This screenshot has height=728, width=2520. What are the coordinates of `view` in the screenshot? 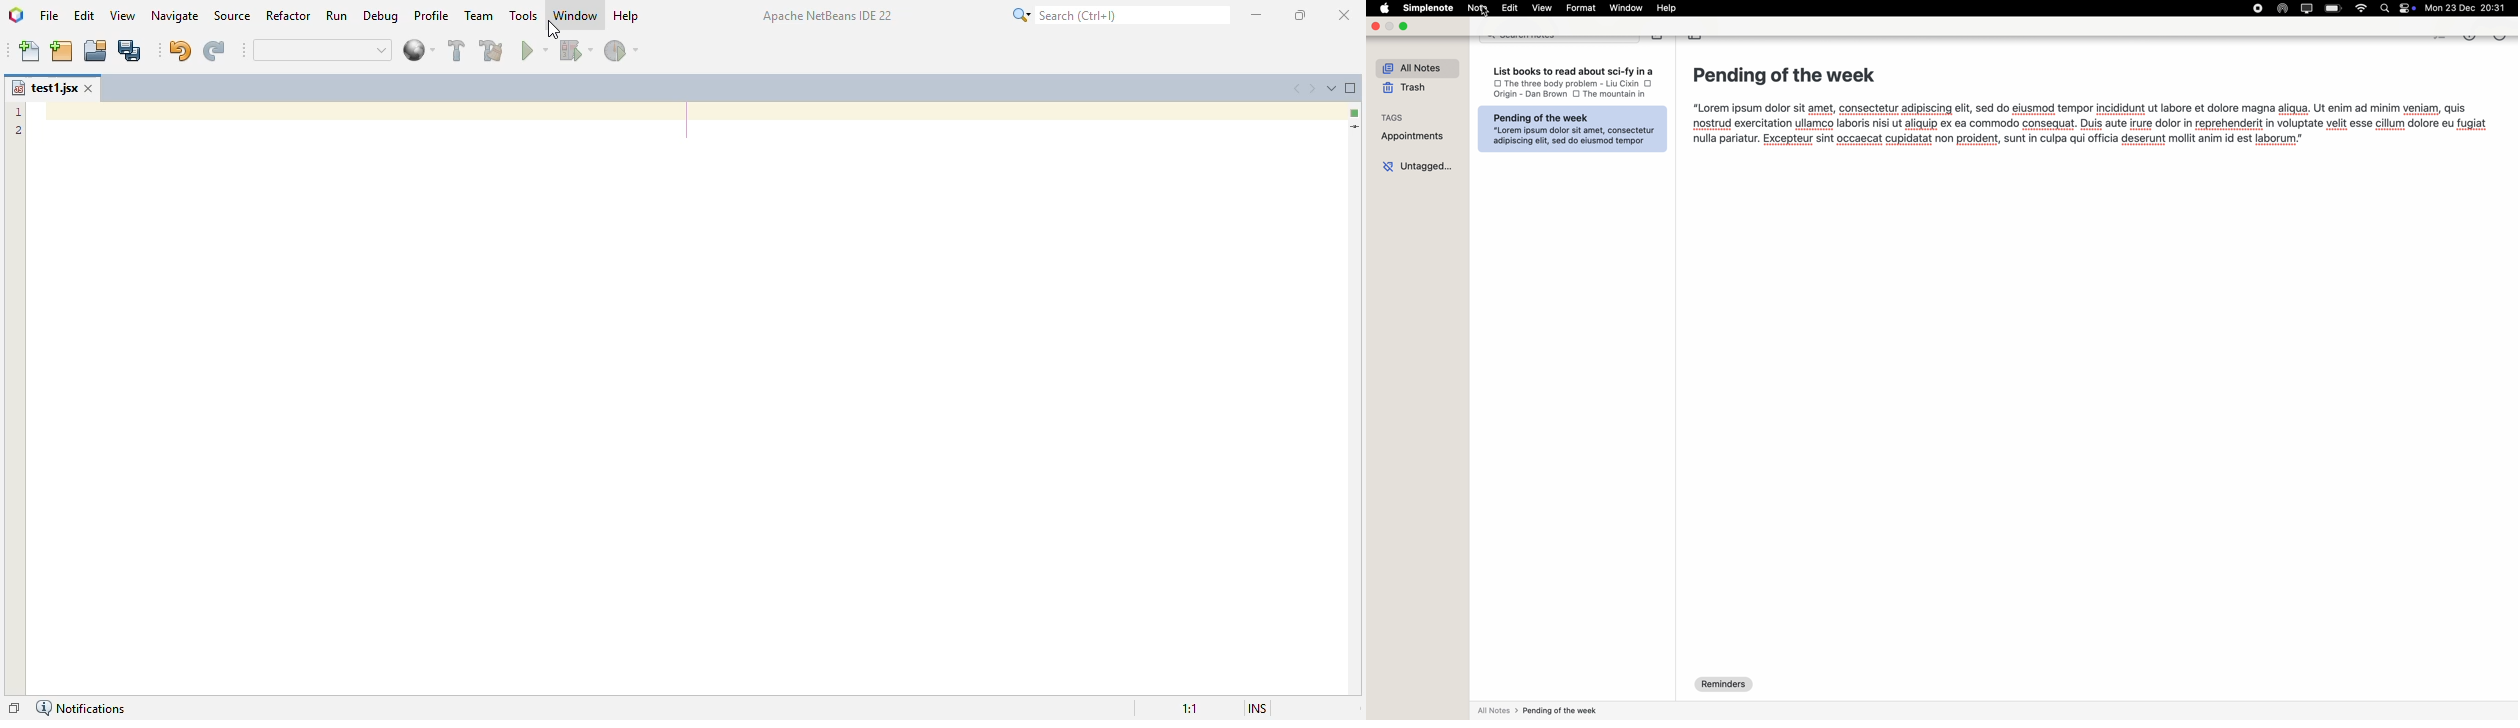 It's located at (1543, 9).